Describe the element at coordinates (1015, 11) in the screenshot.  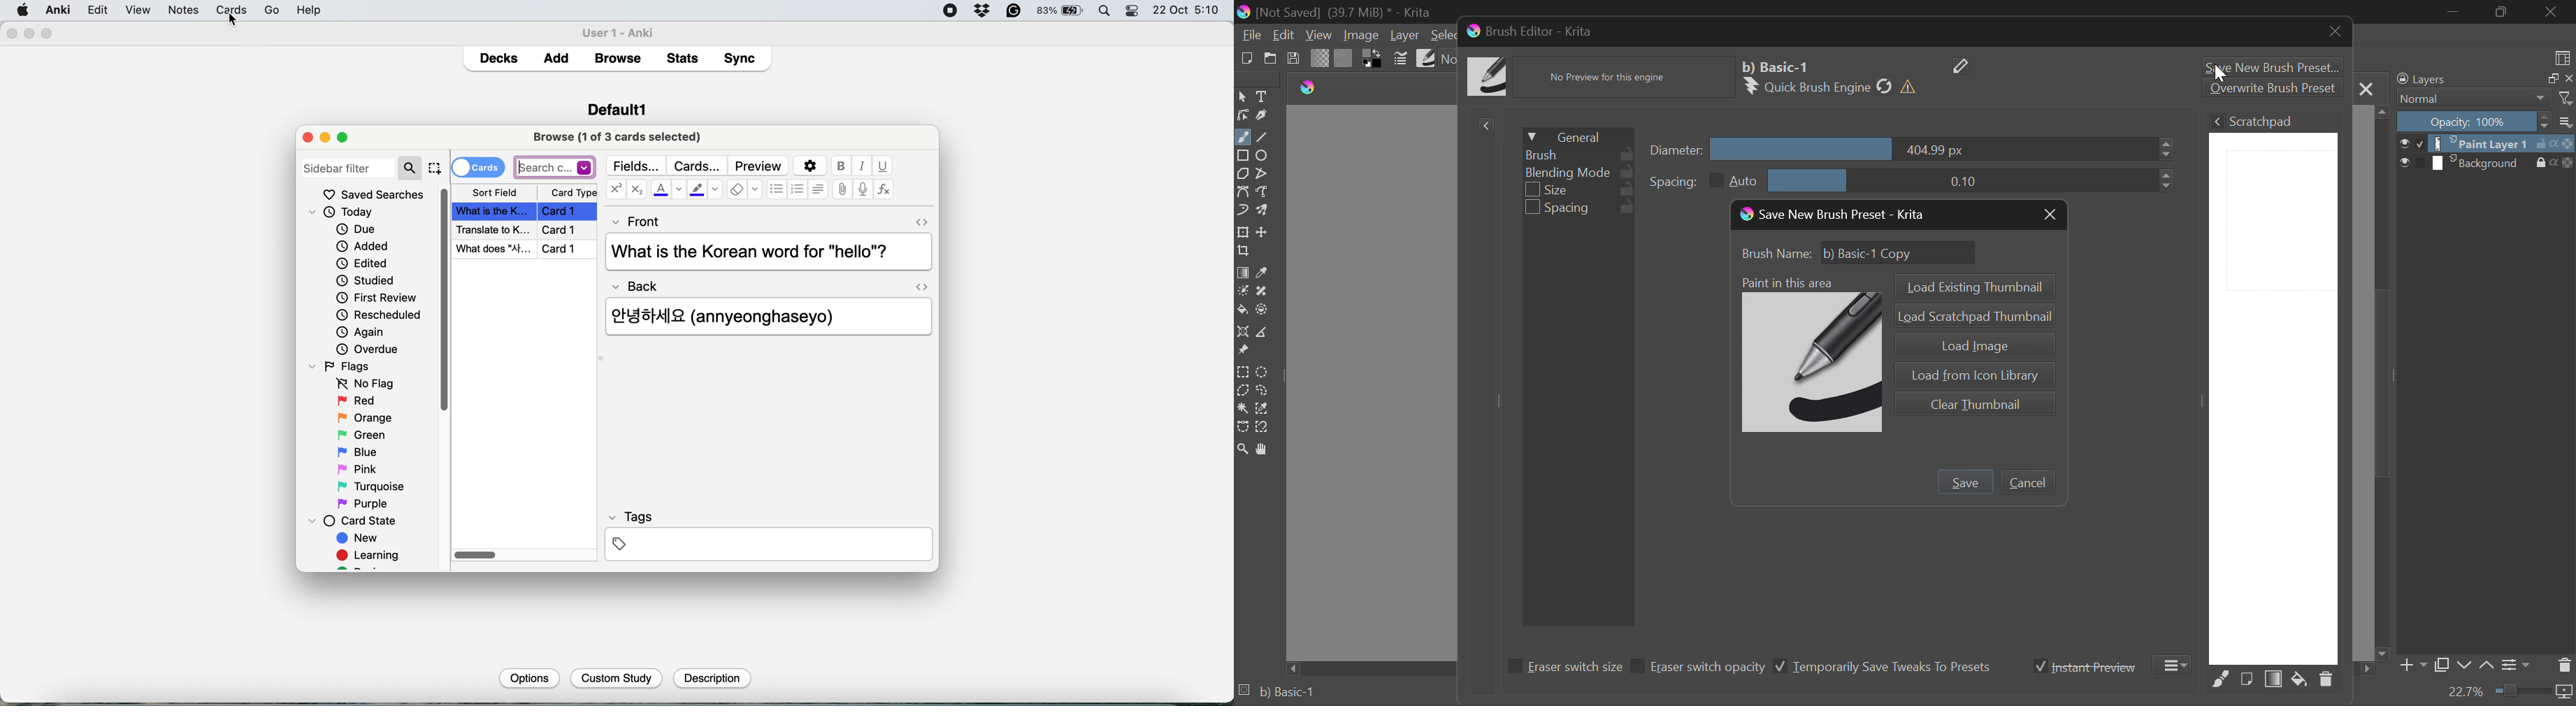
I see `grammarly` at that location.